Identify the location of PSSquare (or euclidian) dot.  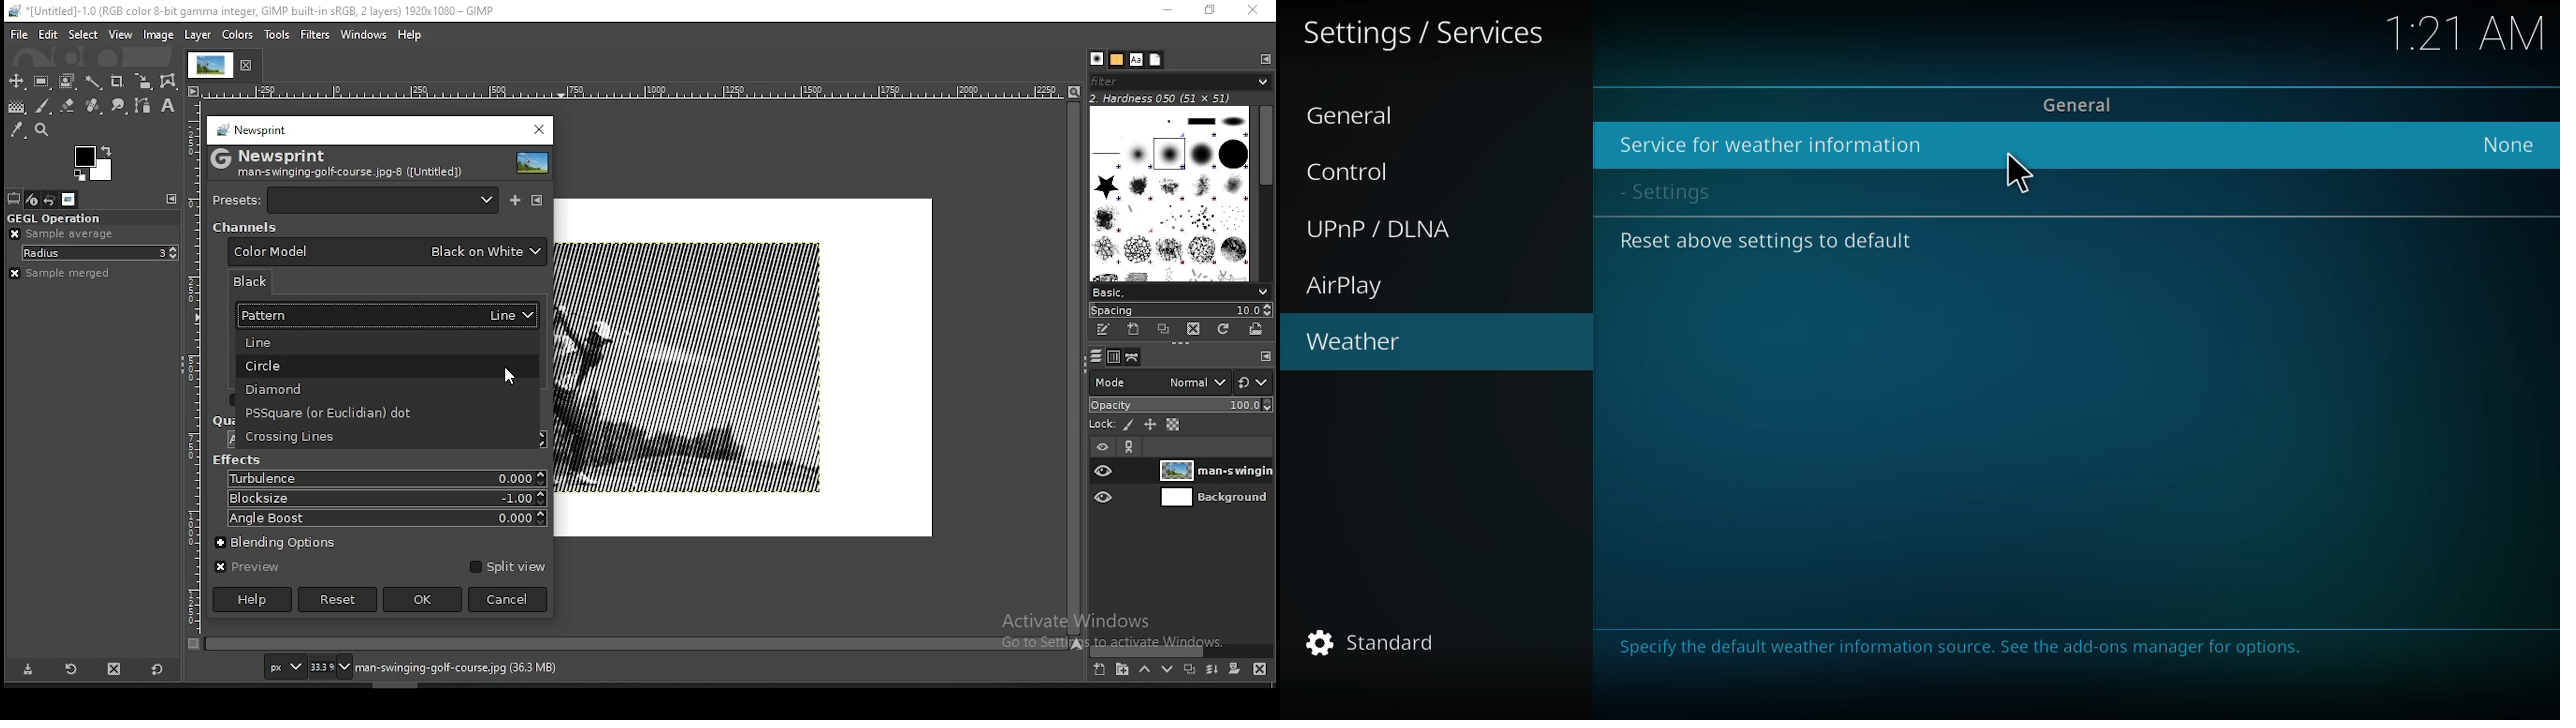
(388, 415).